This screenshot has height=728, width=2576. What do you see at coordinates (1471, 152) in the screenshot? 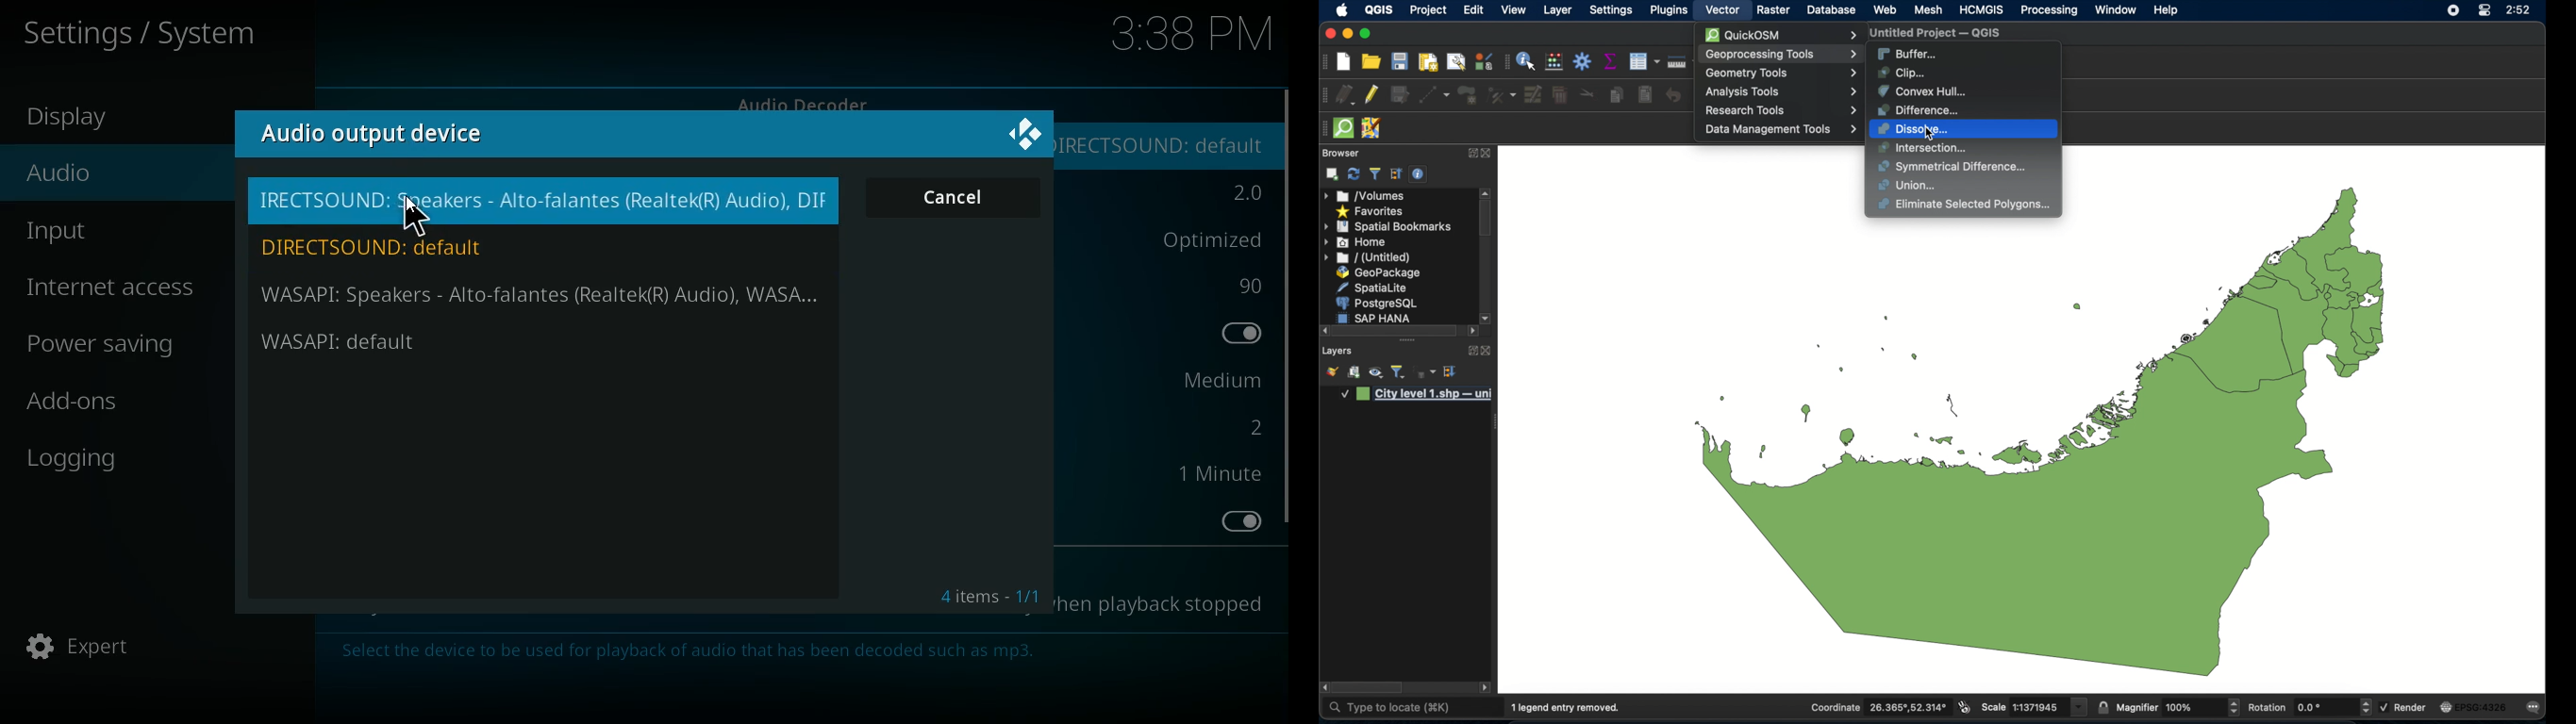
I see `expand` at bounding box center [1471, 152].